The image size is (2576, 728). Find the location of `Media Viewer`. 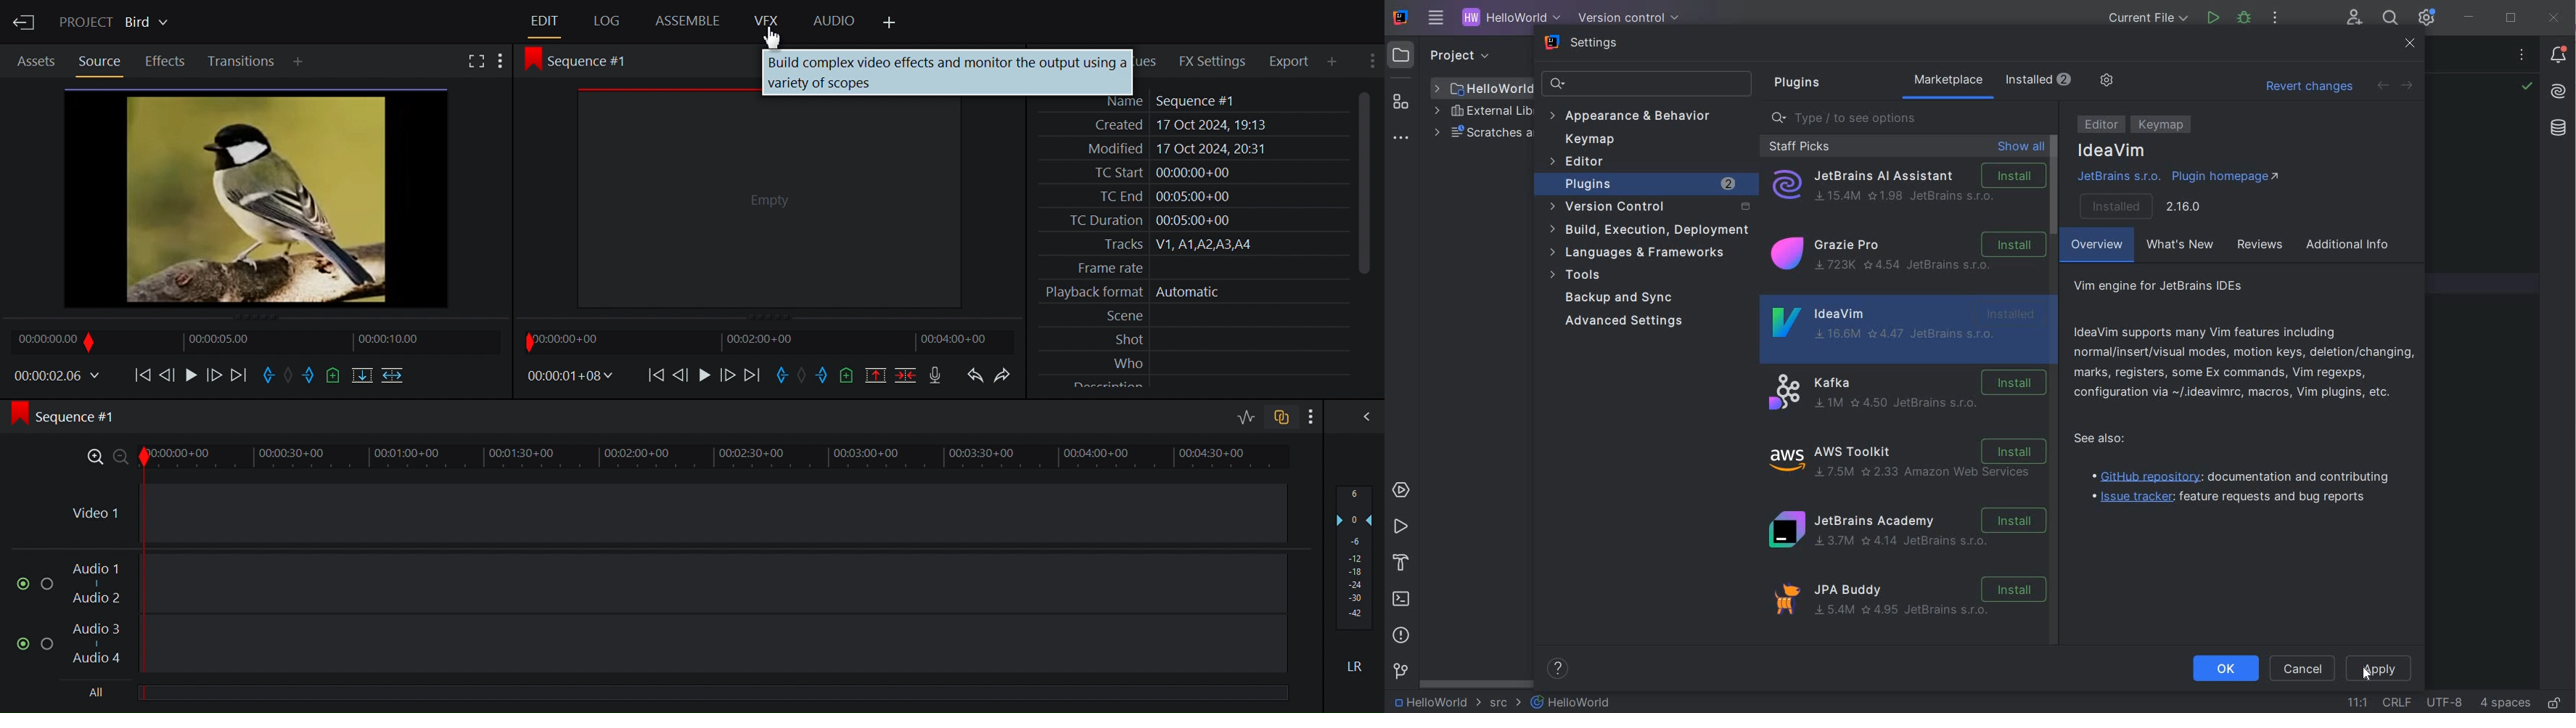

Media Viewer is located at coordinates (751, 209).